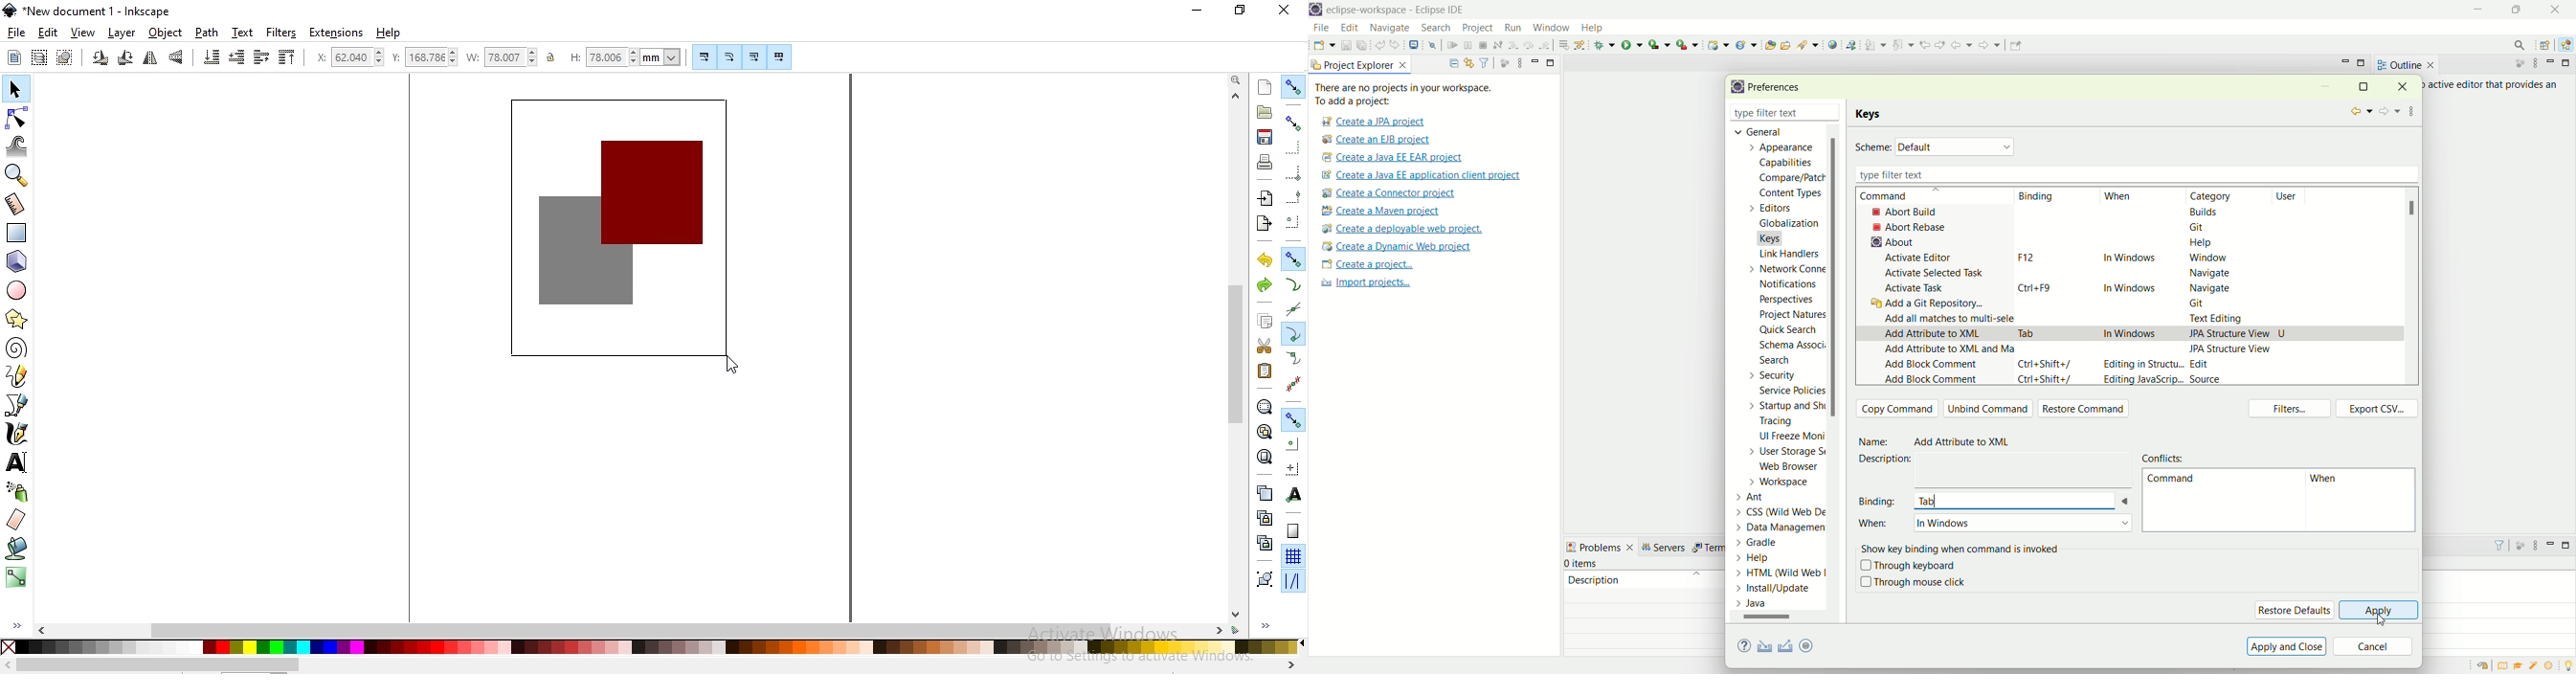  What do you see at coordinates (1931, 380) in the screenshot?
I see `add block comment` at bounding box center [1931, 380].